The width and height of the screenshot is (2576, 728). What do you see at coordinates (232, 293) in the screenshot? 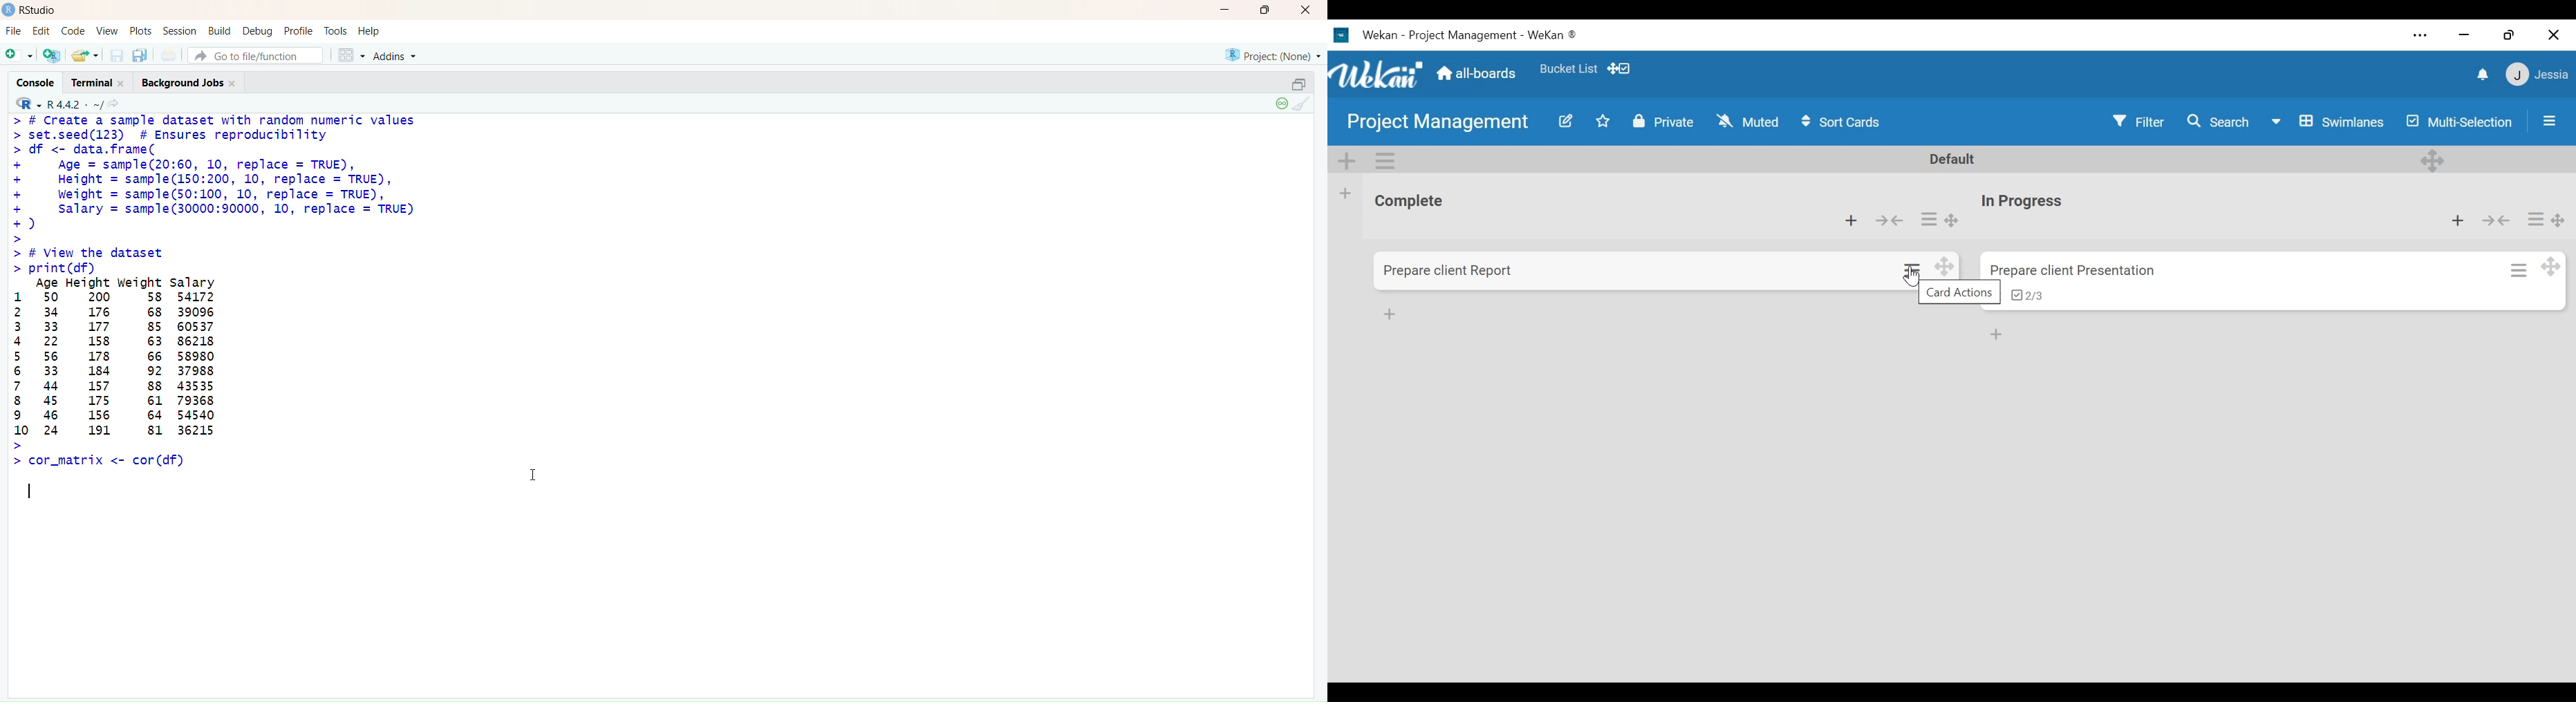
I see `> # Create a sample dataset with random numeric values
> set.seed(123) # Ensures reproducibility
> df <- data.frame(
+ Age = sample(20:60, 10, replace = TRUE),
+ Height = sample(150:200, 10, replace = TRUE),
+ Weight = sample(50:100, 10, replace = TRUE),
+ Salary = samp1e(30000:90000, 10, replace = TRUE)
+)
>
> # View the dataset
> print (df)
Age Height weight salary
1 50 200 58 54172
2 34 176 68 39096
3 33 177 85 60537
4 22 158 63 86218
5 56 178 66 58980
6 33 184 92 37988
7 44 157 88 43535
8 45 175 61 79368
9 46 156 64 54540
10 24 191 81 36215
>
>` at bounding box center [232, 293].